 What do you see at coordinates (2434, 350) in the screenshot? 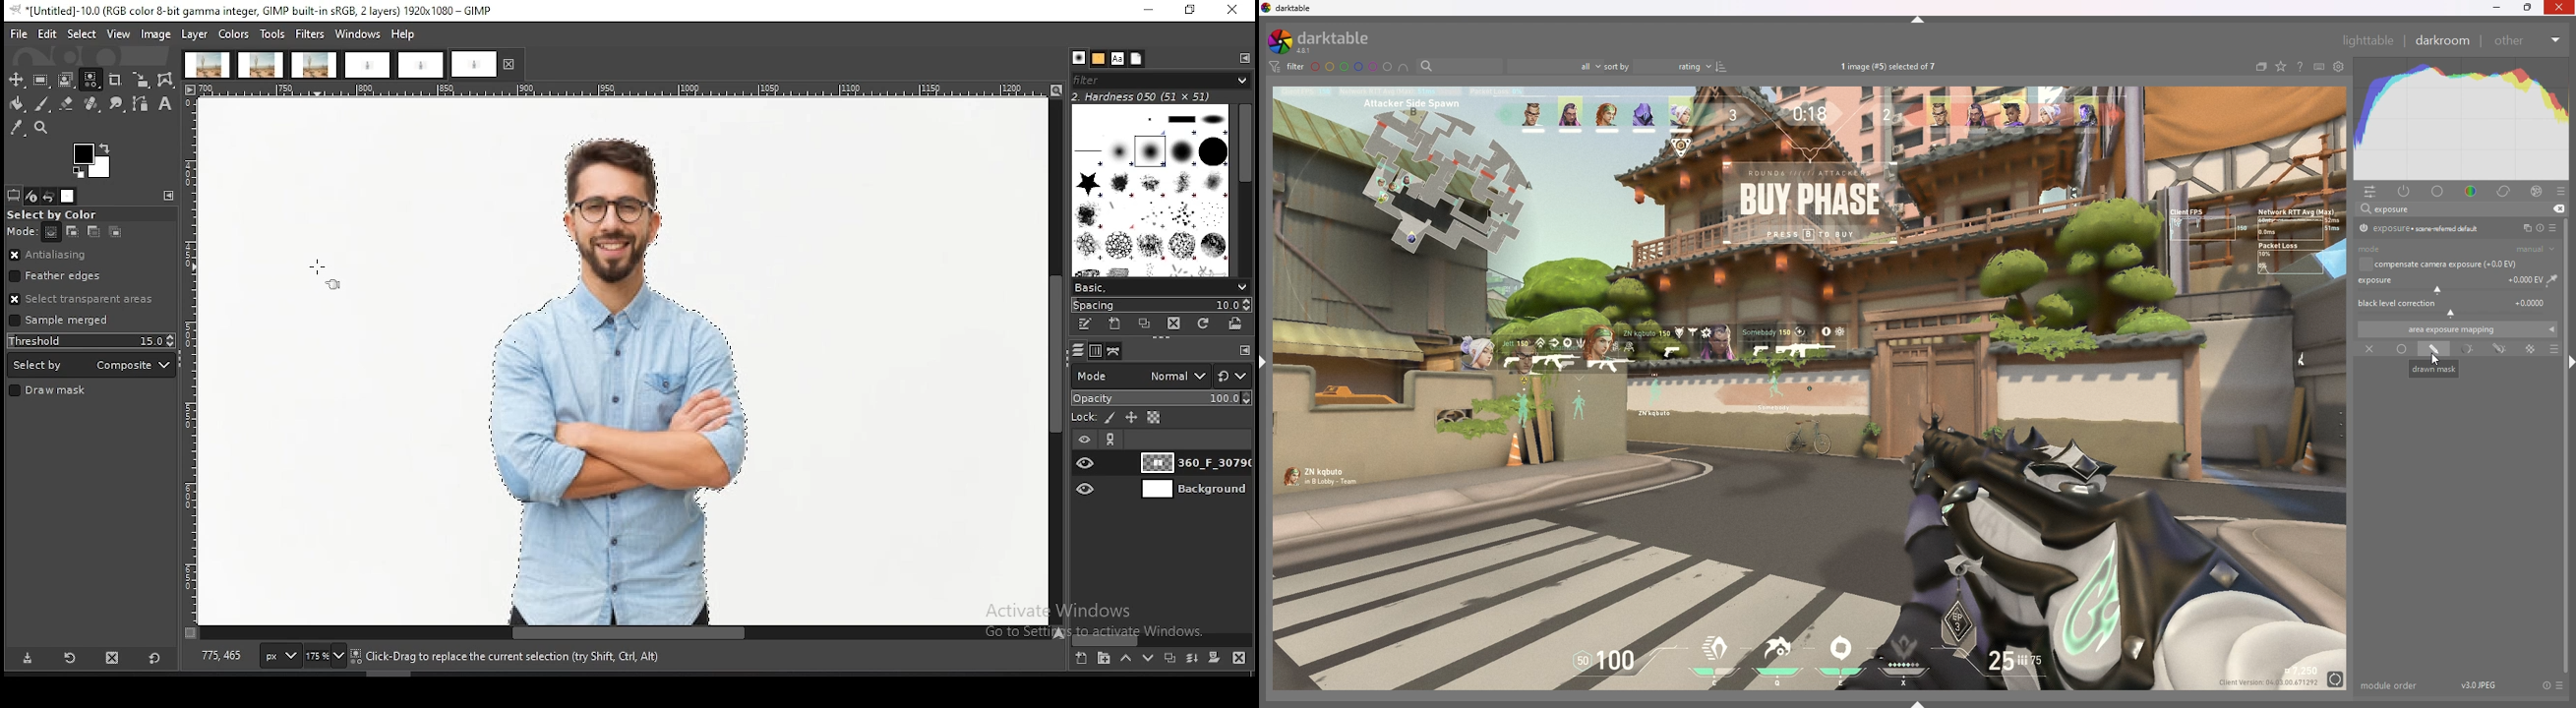
I see `drawn mask` at bounding box center [2434, 350].